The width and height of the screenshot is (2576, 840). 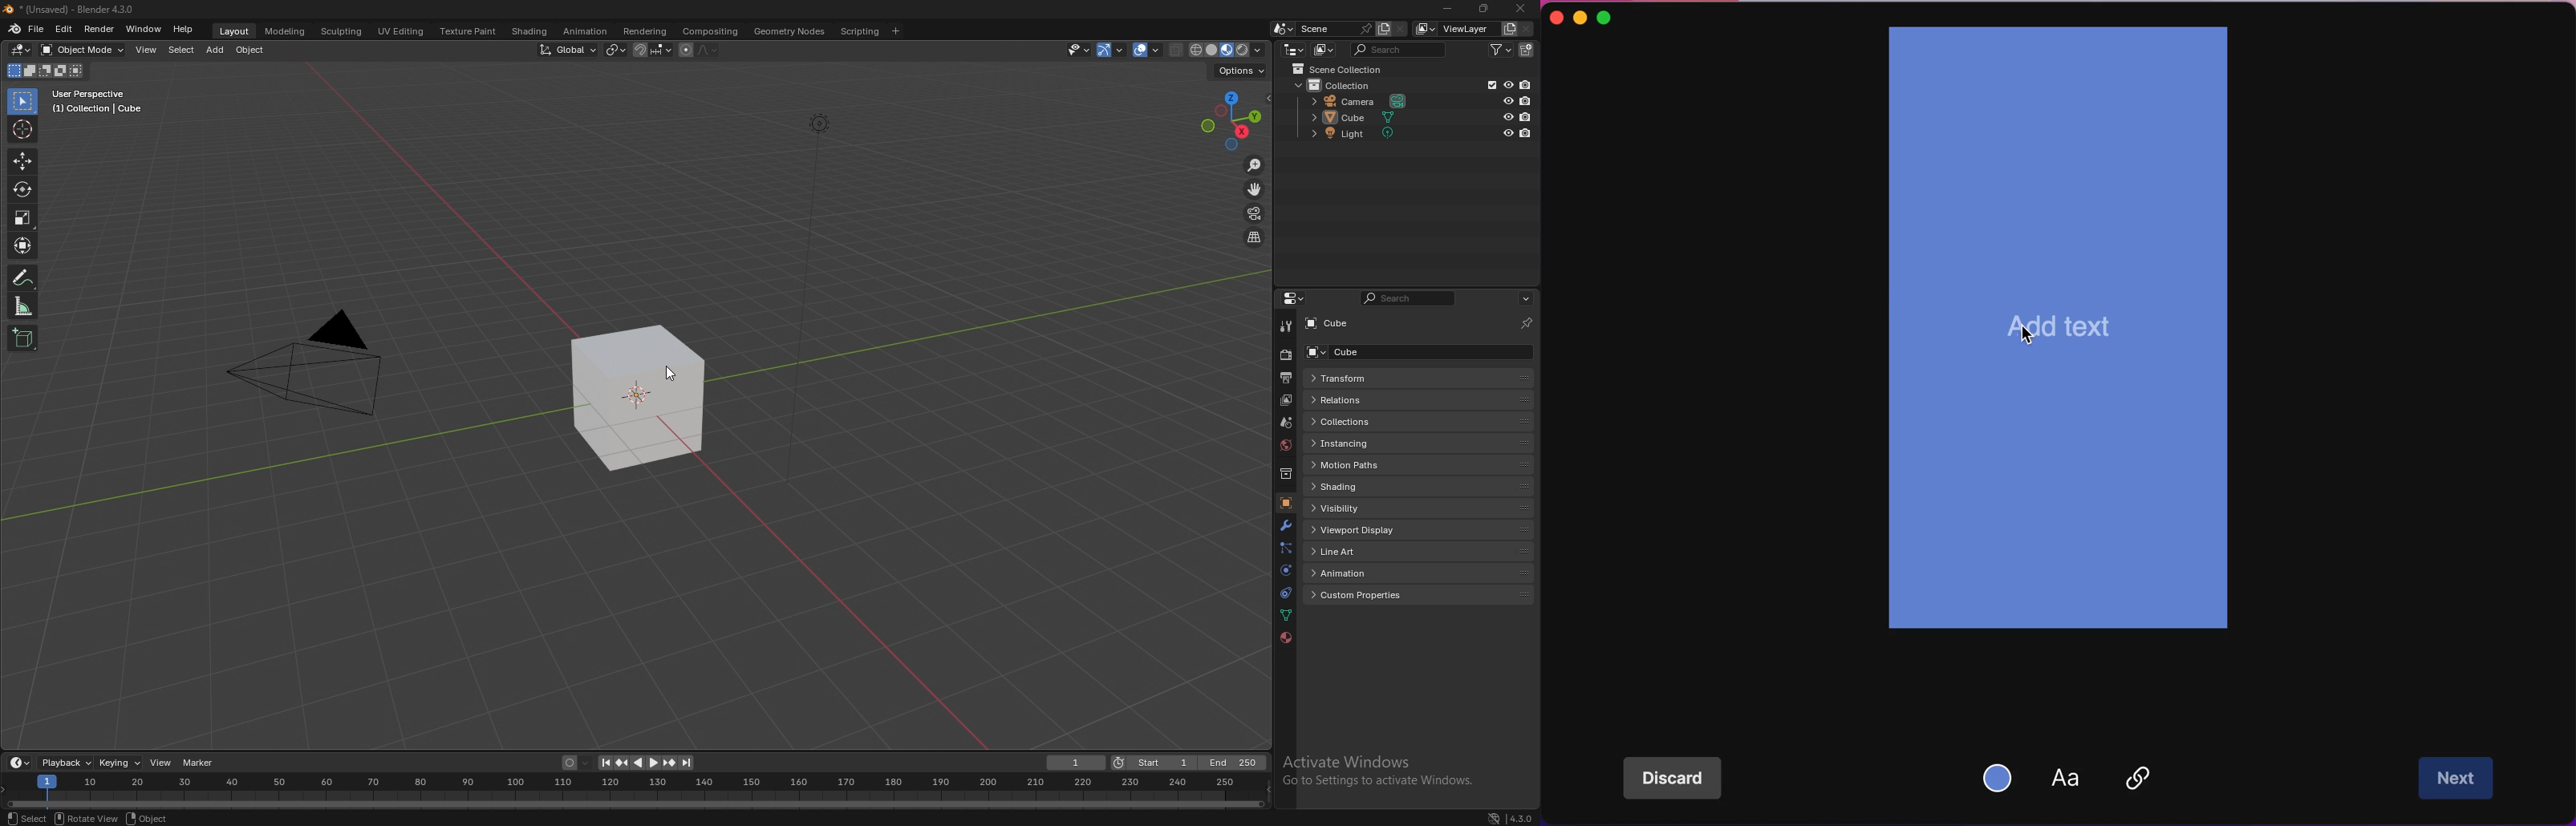 What do you see at coordinates (1357, 101) in the screenshot?
I see `camera` at bounding box center [1357, 101].